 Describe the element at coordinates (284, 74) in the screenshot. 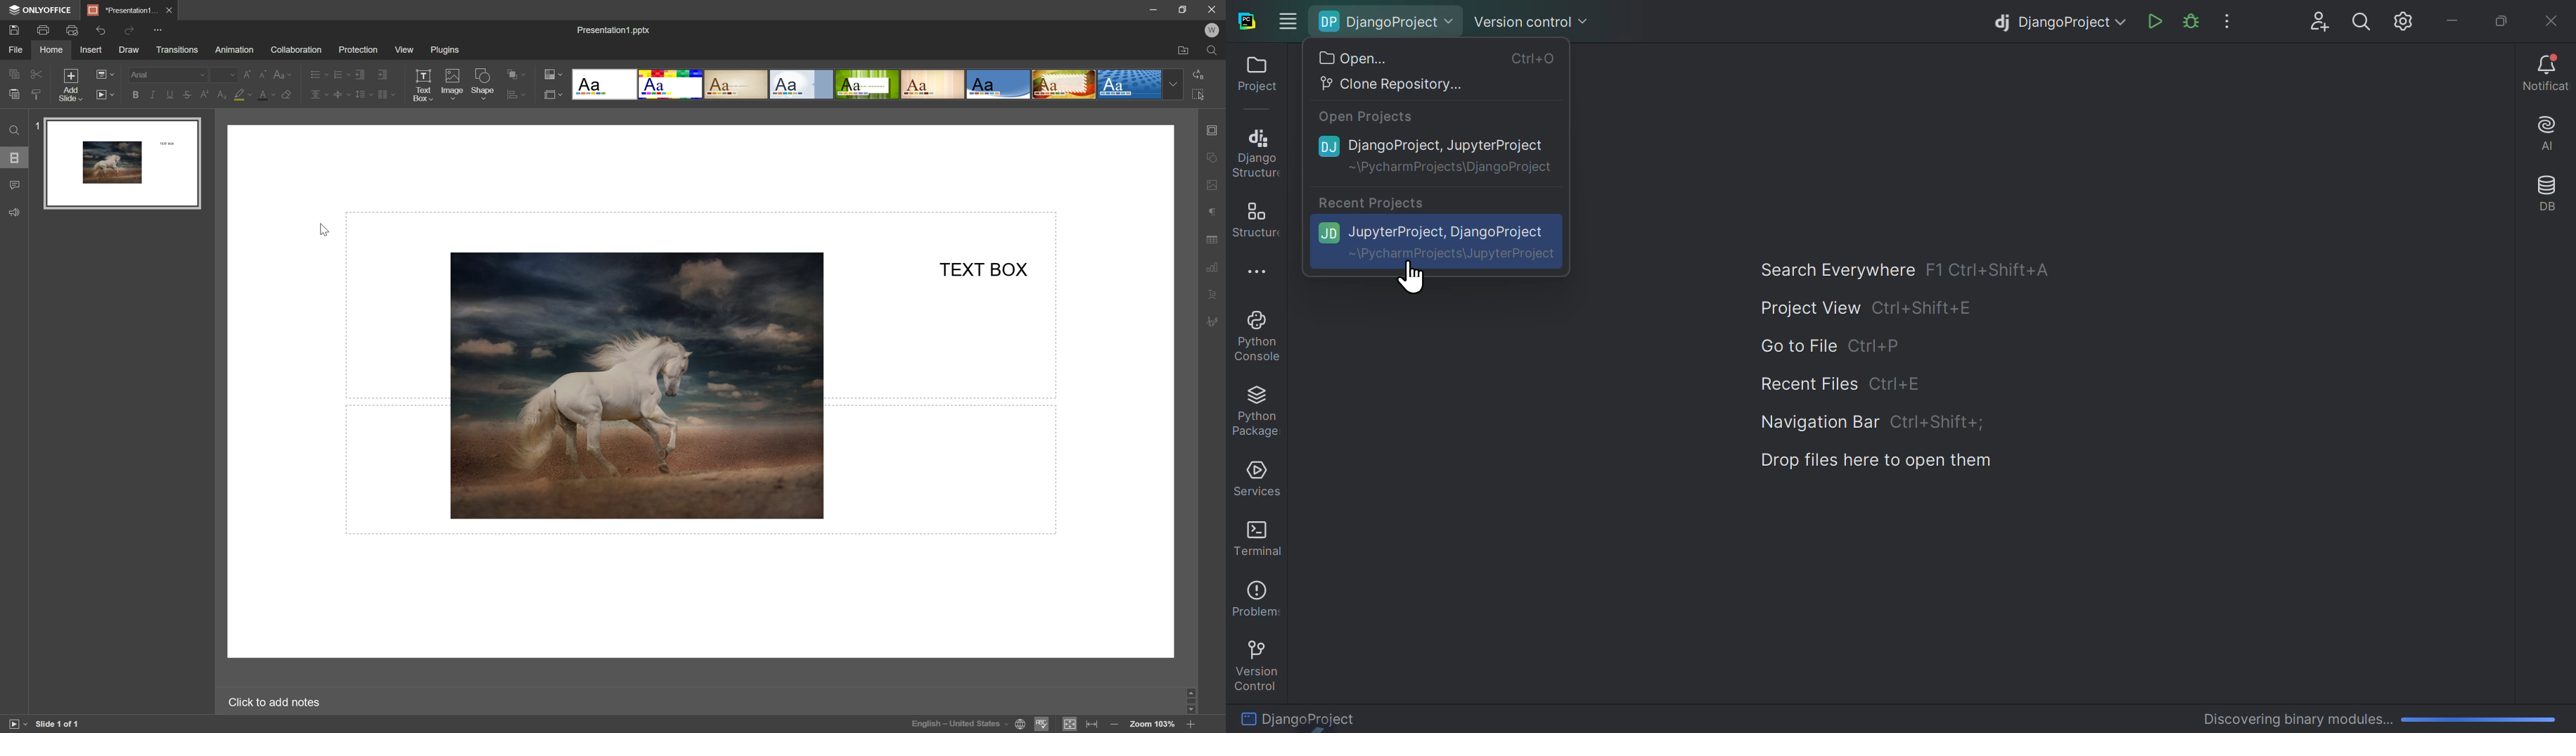

I see `change case` at that location.